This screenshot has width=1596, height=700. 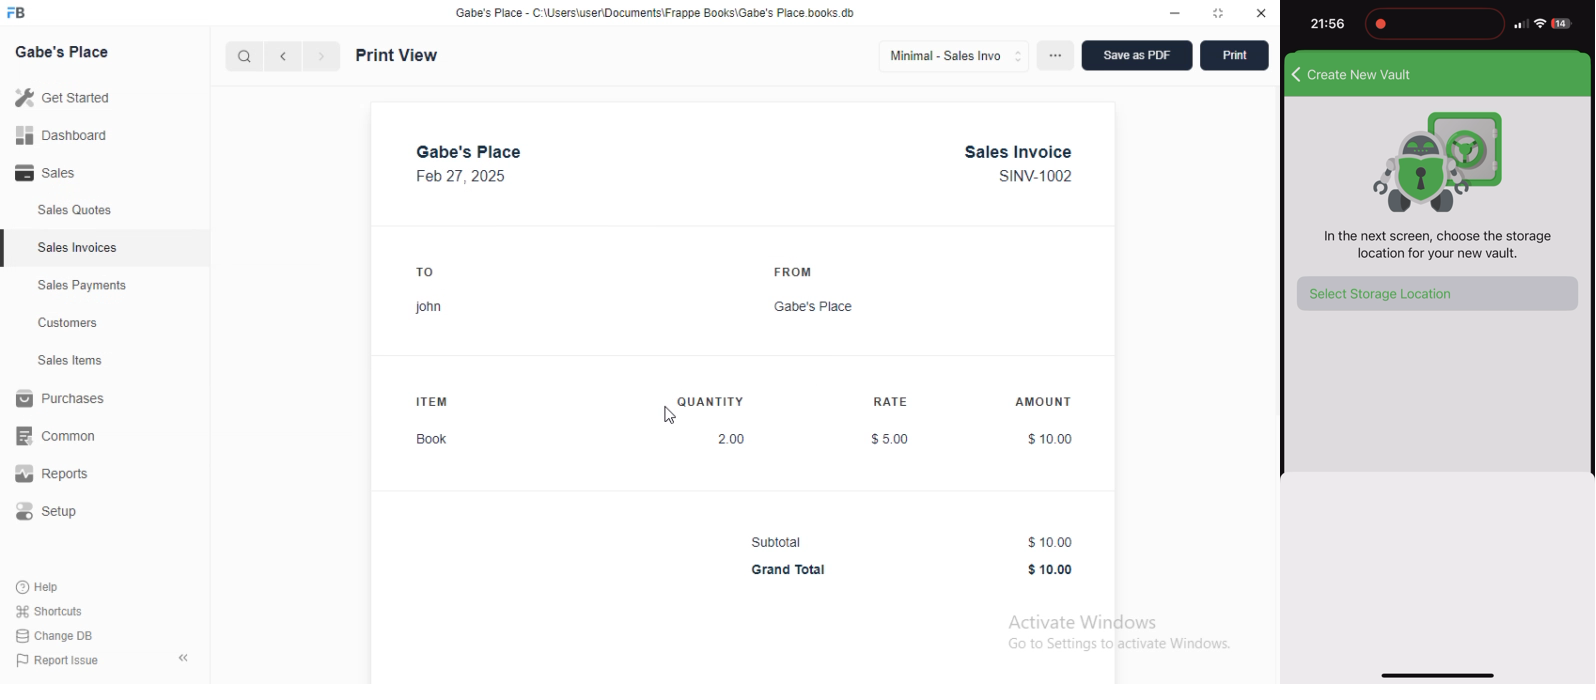 I want to click on $10.00, so click(x=1051, y=570).